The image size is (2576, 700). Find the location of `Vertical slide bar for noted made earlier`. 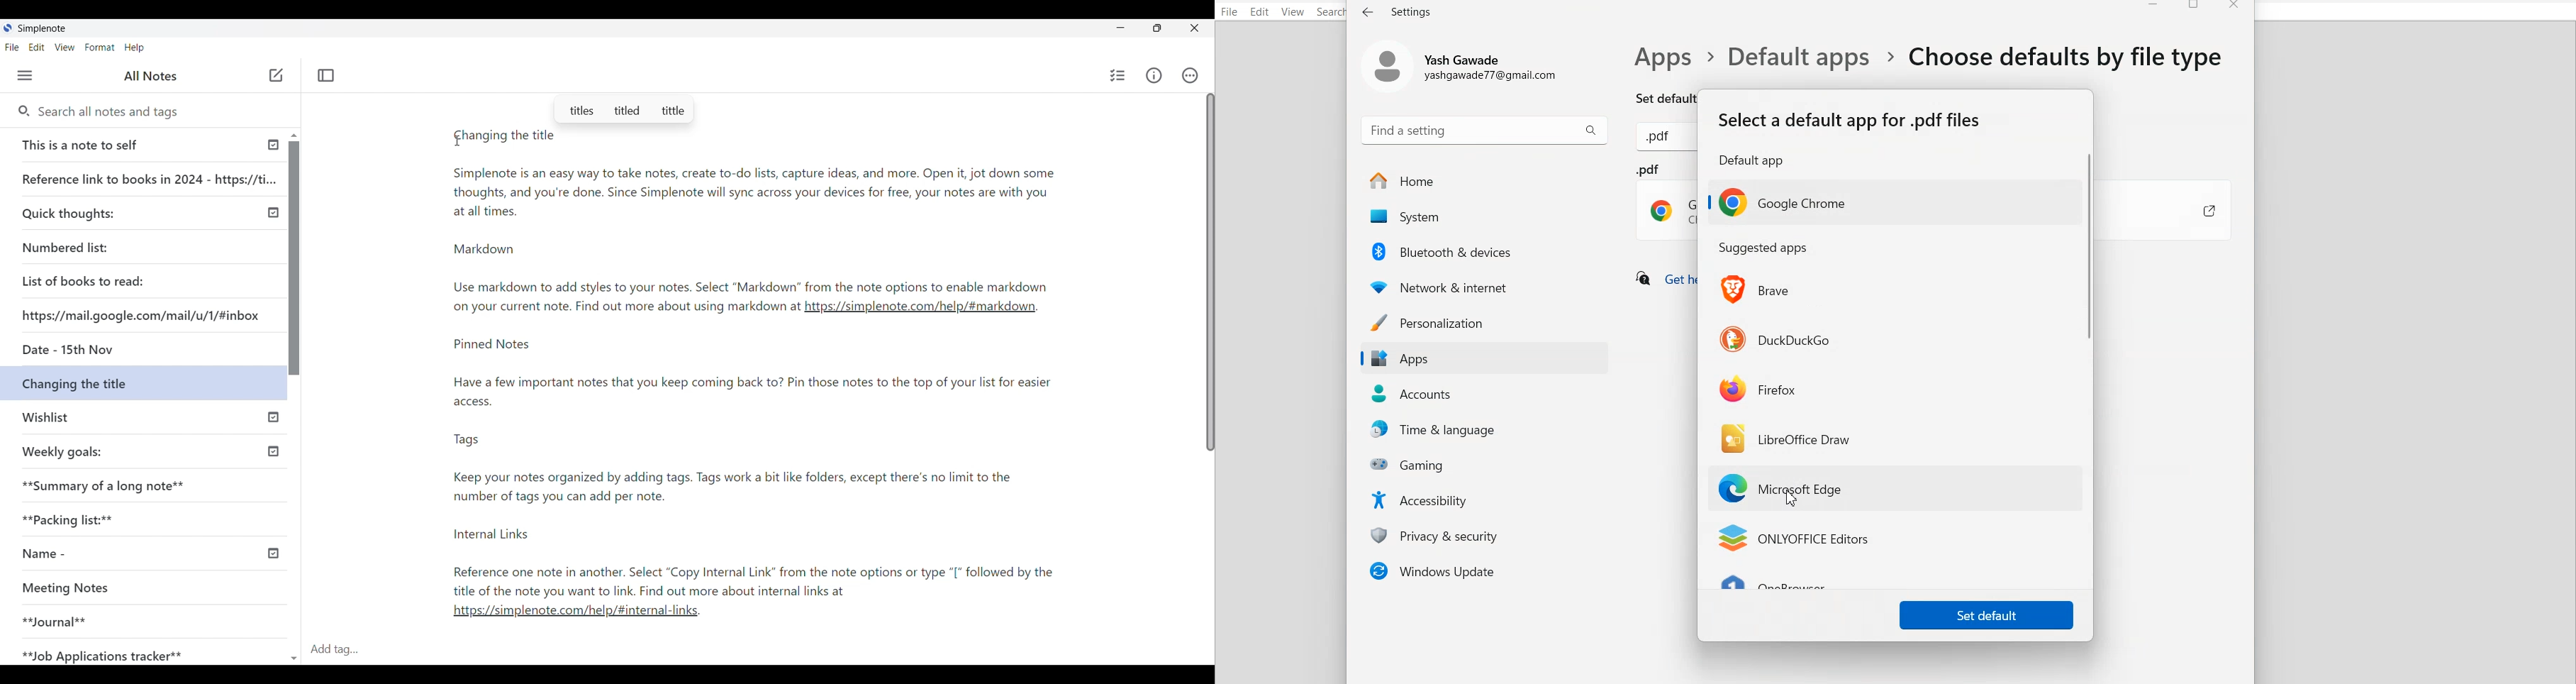

Vertical slide bar for noted made earlier is located at coordinates (292, 258).